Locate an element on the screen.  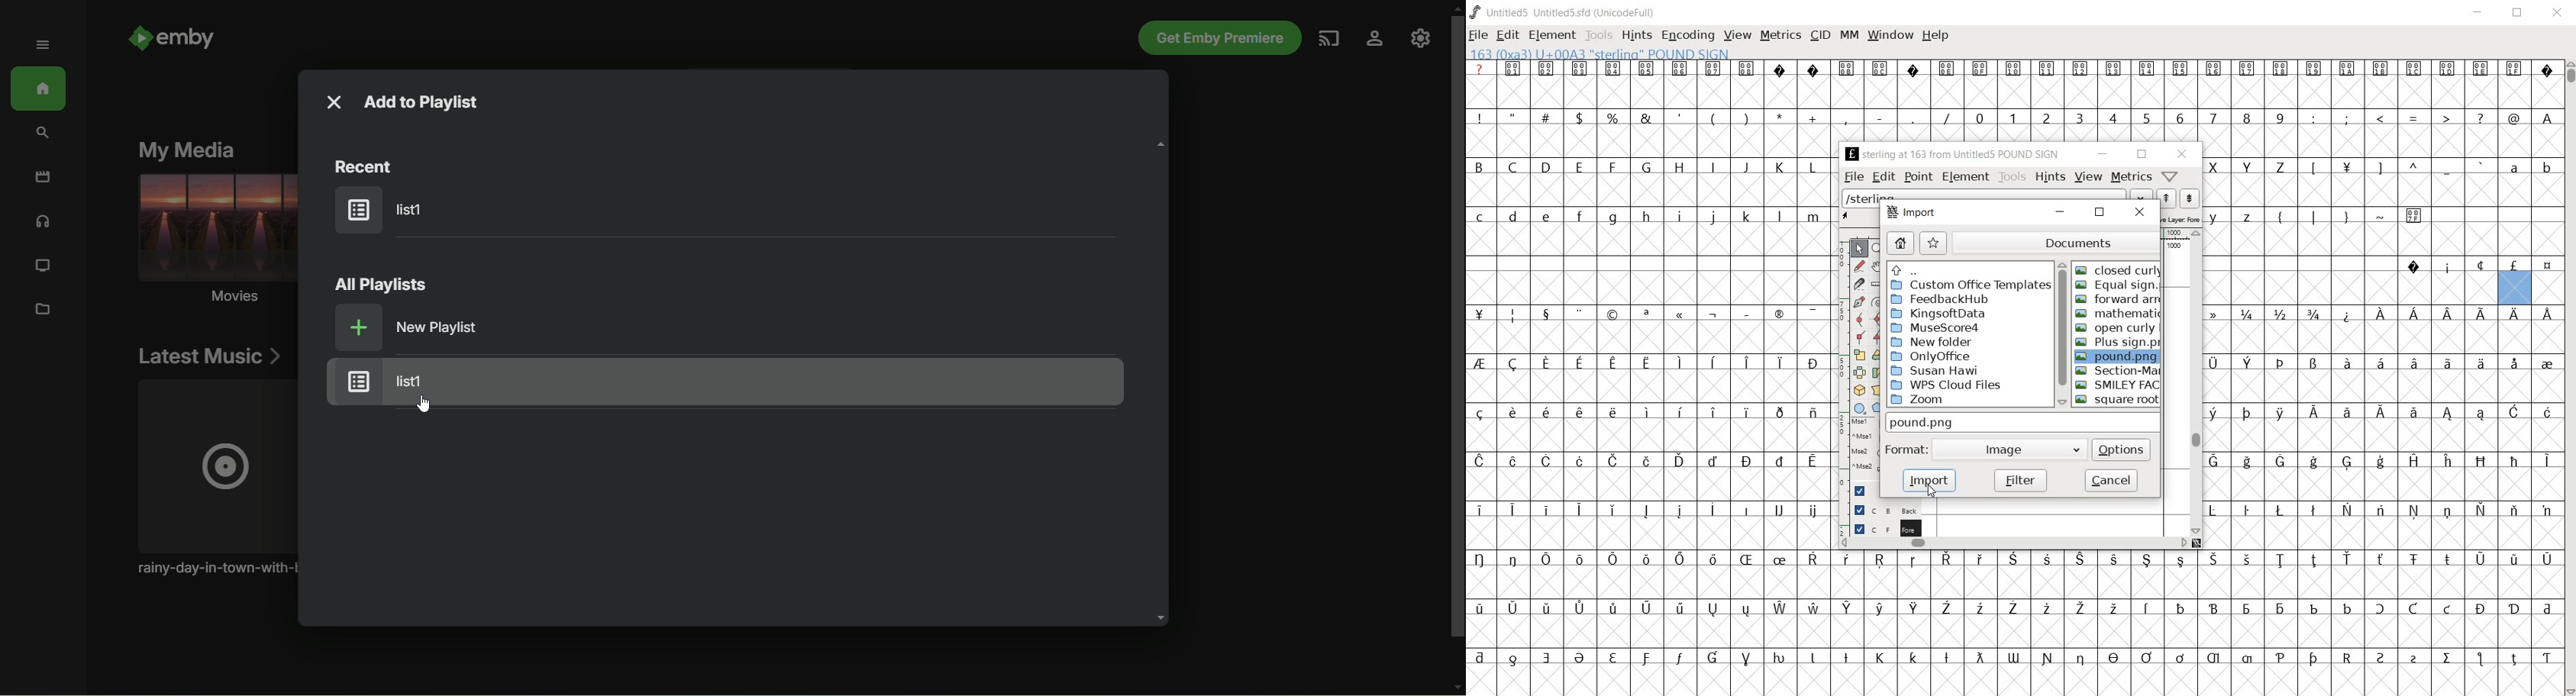
Symbol is located at coordinates (2412, 364).